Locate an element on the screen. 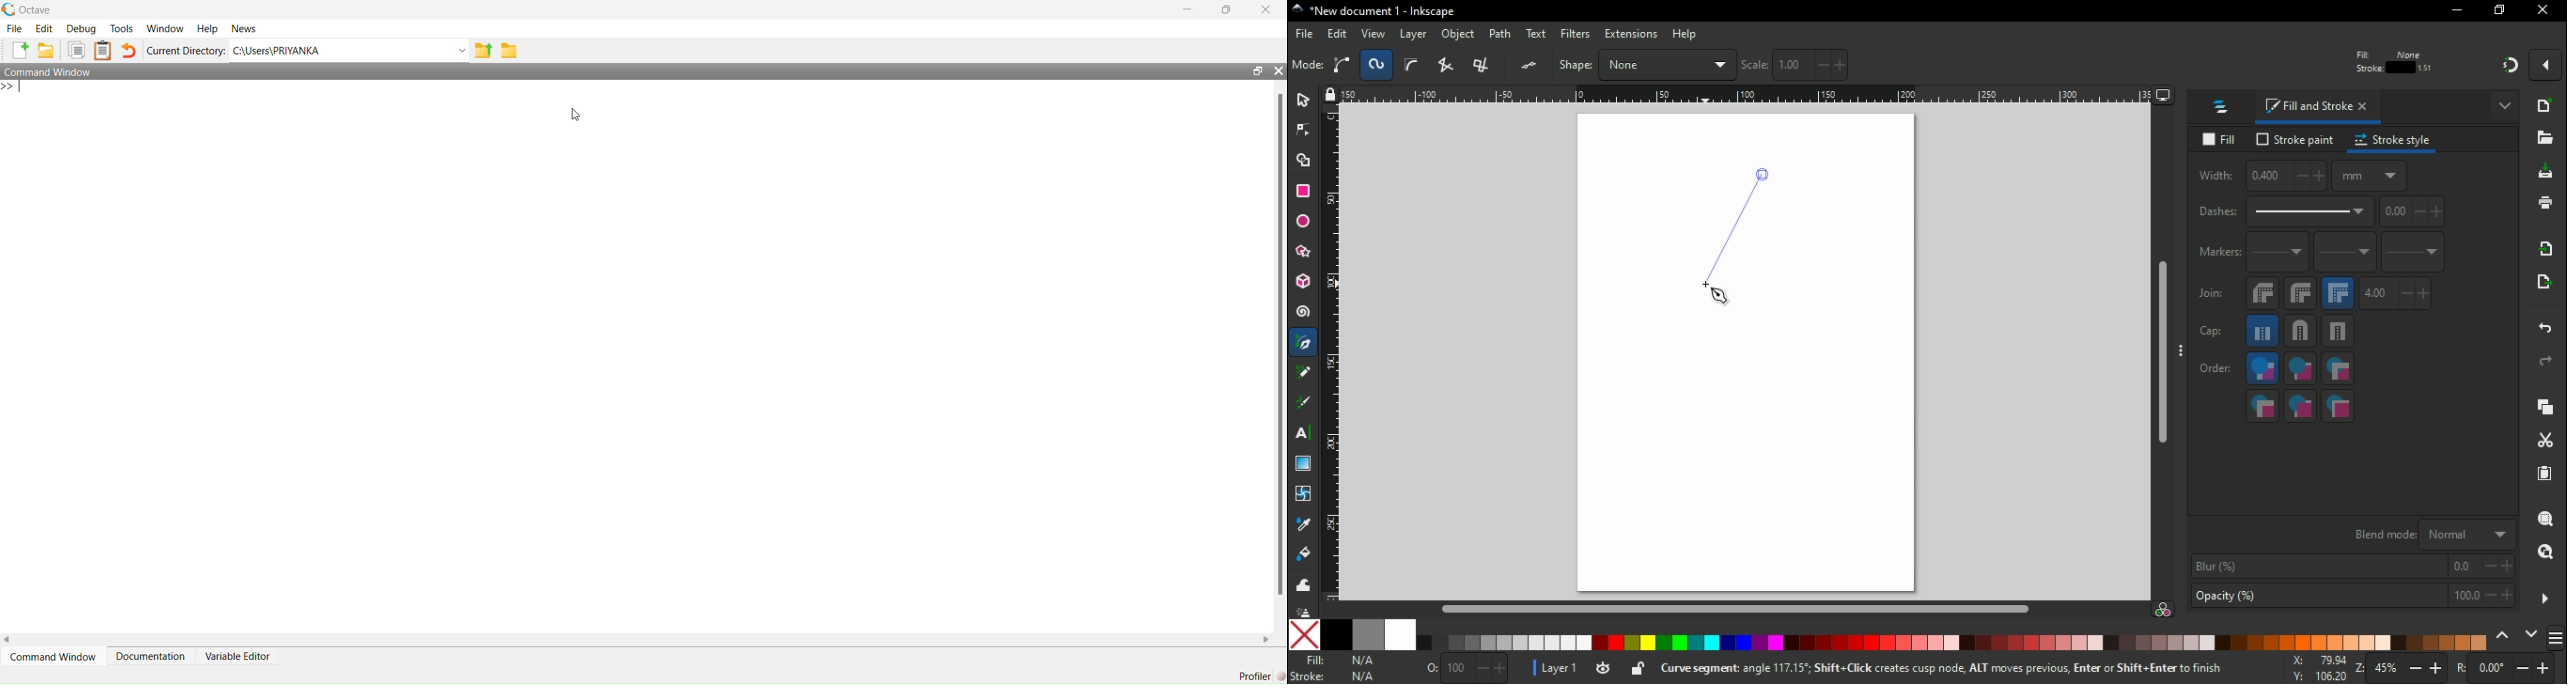  copy is located at coordinates (2550, 409).